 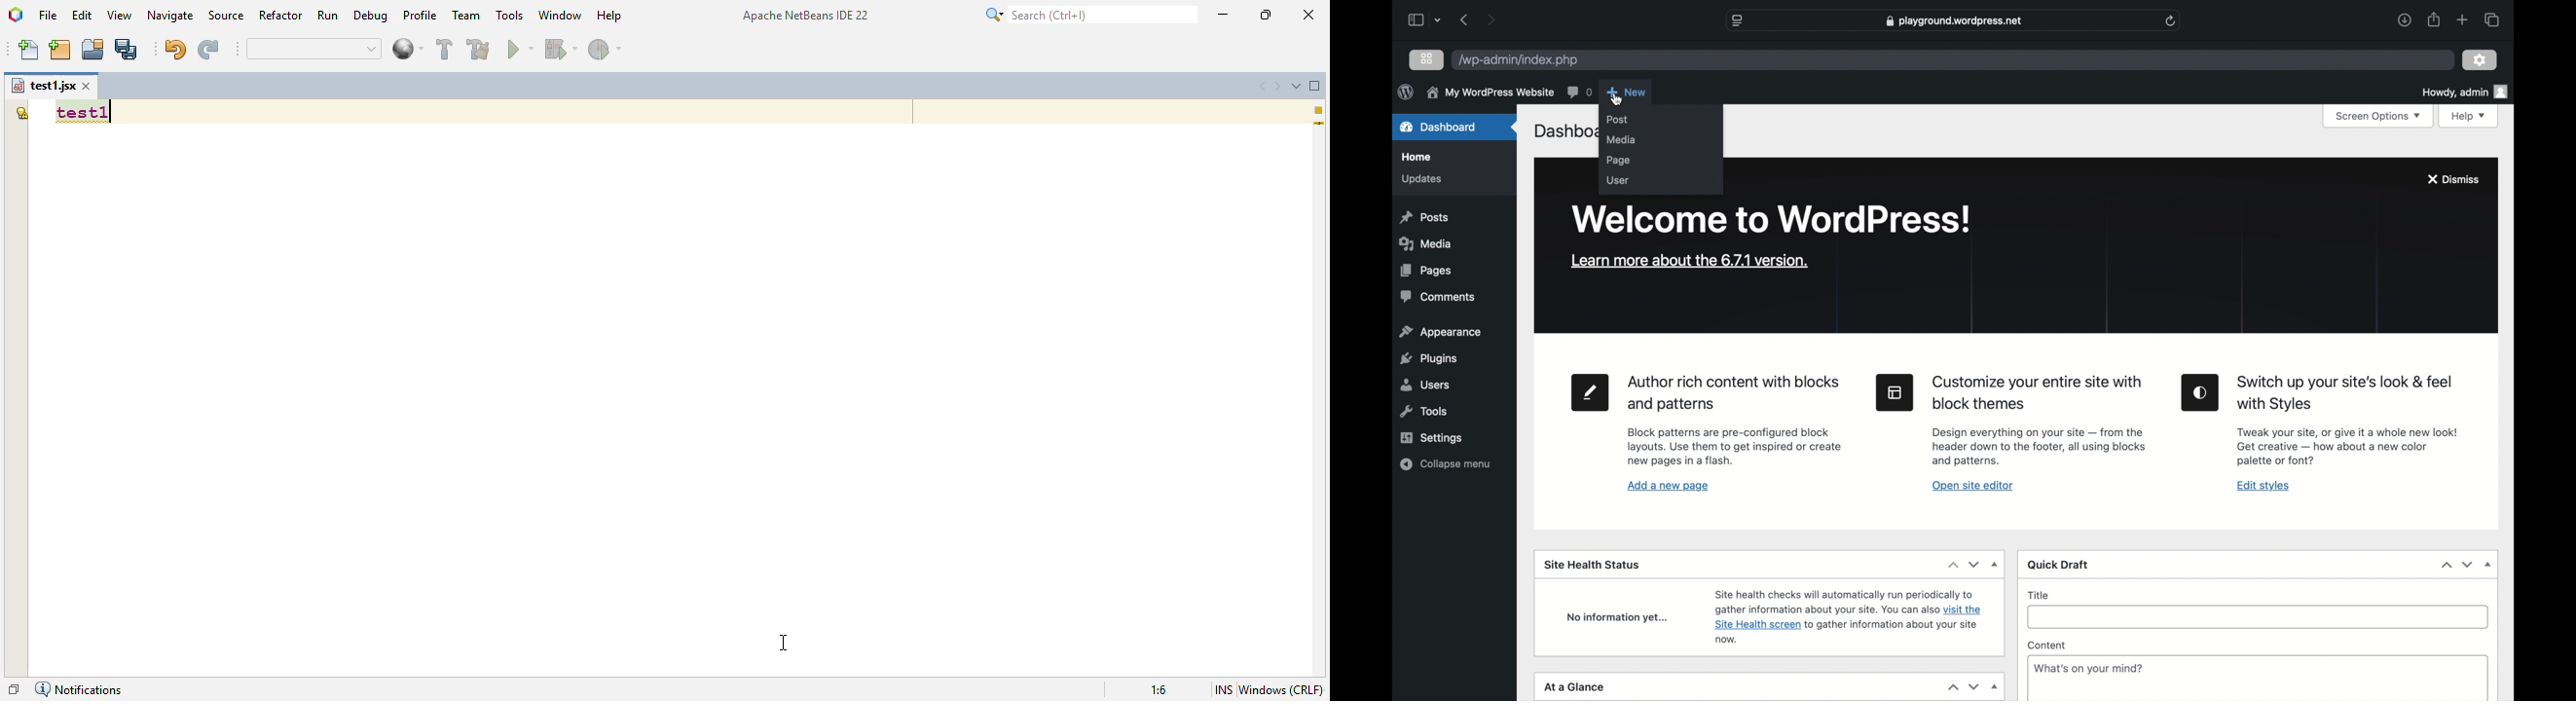 What do you see at coordinates (1996, 563) in the screenshot?
I see `dropdown` at bounding box center [1996, 563].